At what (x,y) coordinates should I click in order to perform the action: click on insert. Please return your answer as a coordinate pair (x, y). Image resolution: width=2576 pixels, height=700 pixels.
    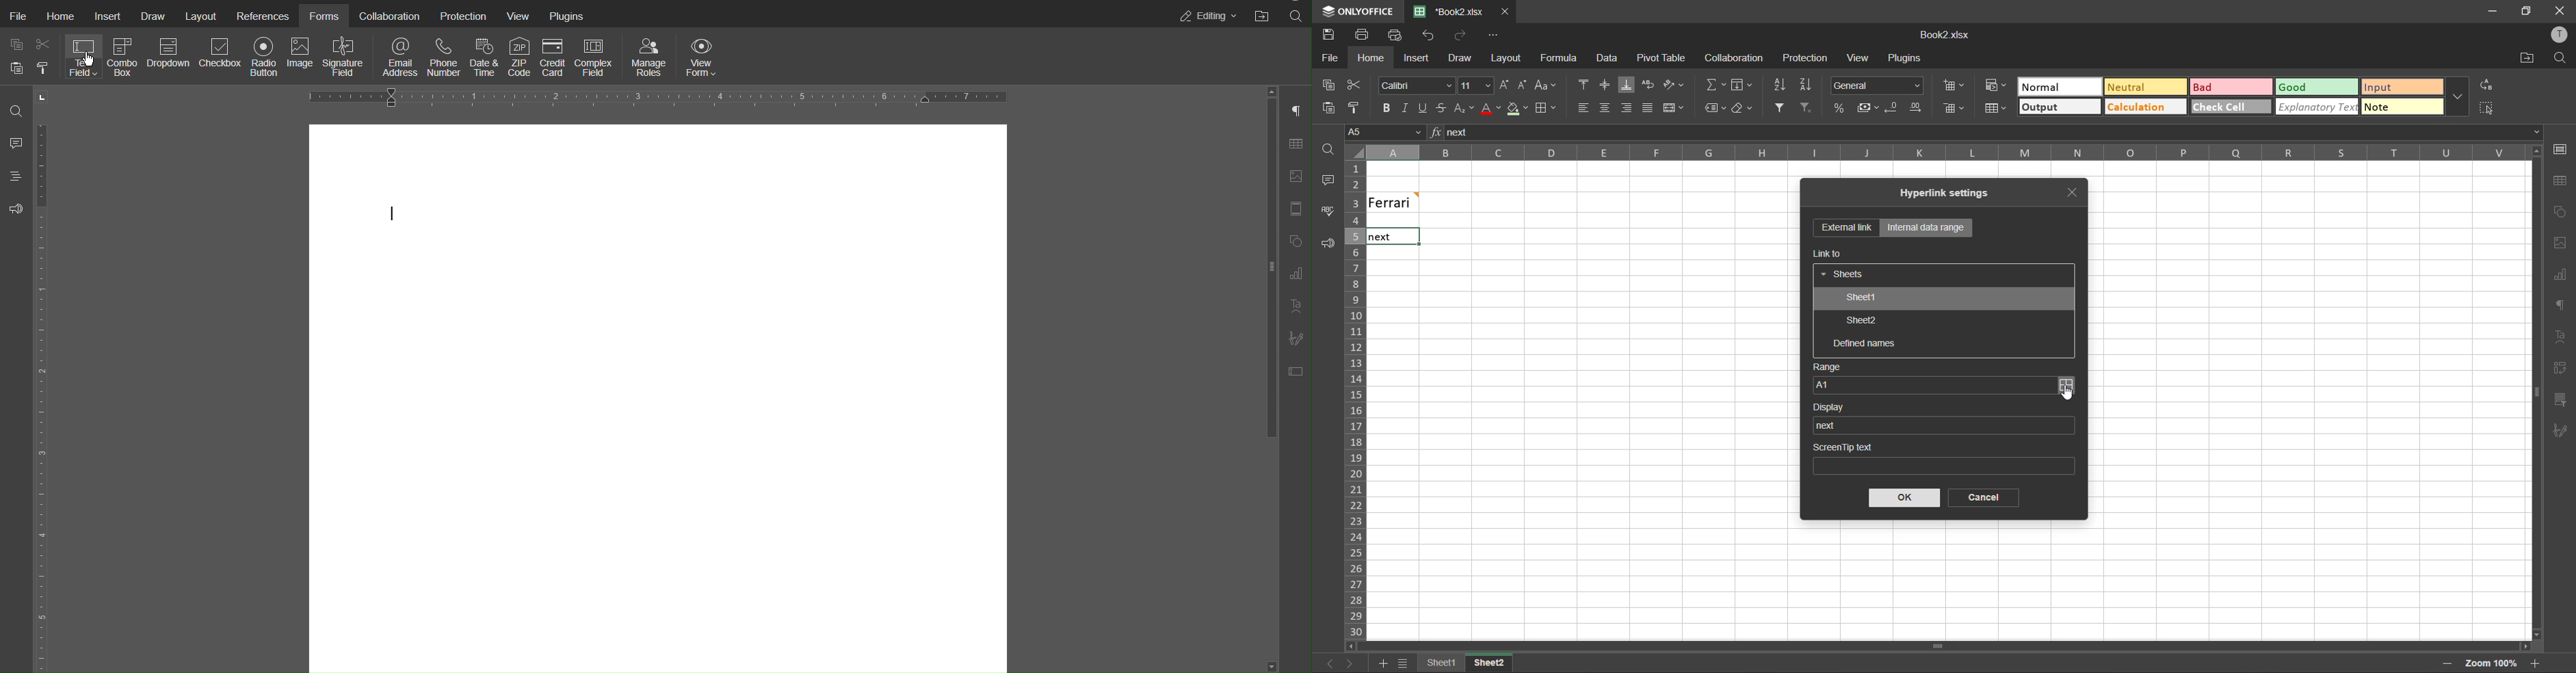
    Looking at the image, I should click on (1414, 57).